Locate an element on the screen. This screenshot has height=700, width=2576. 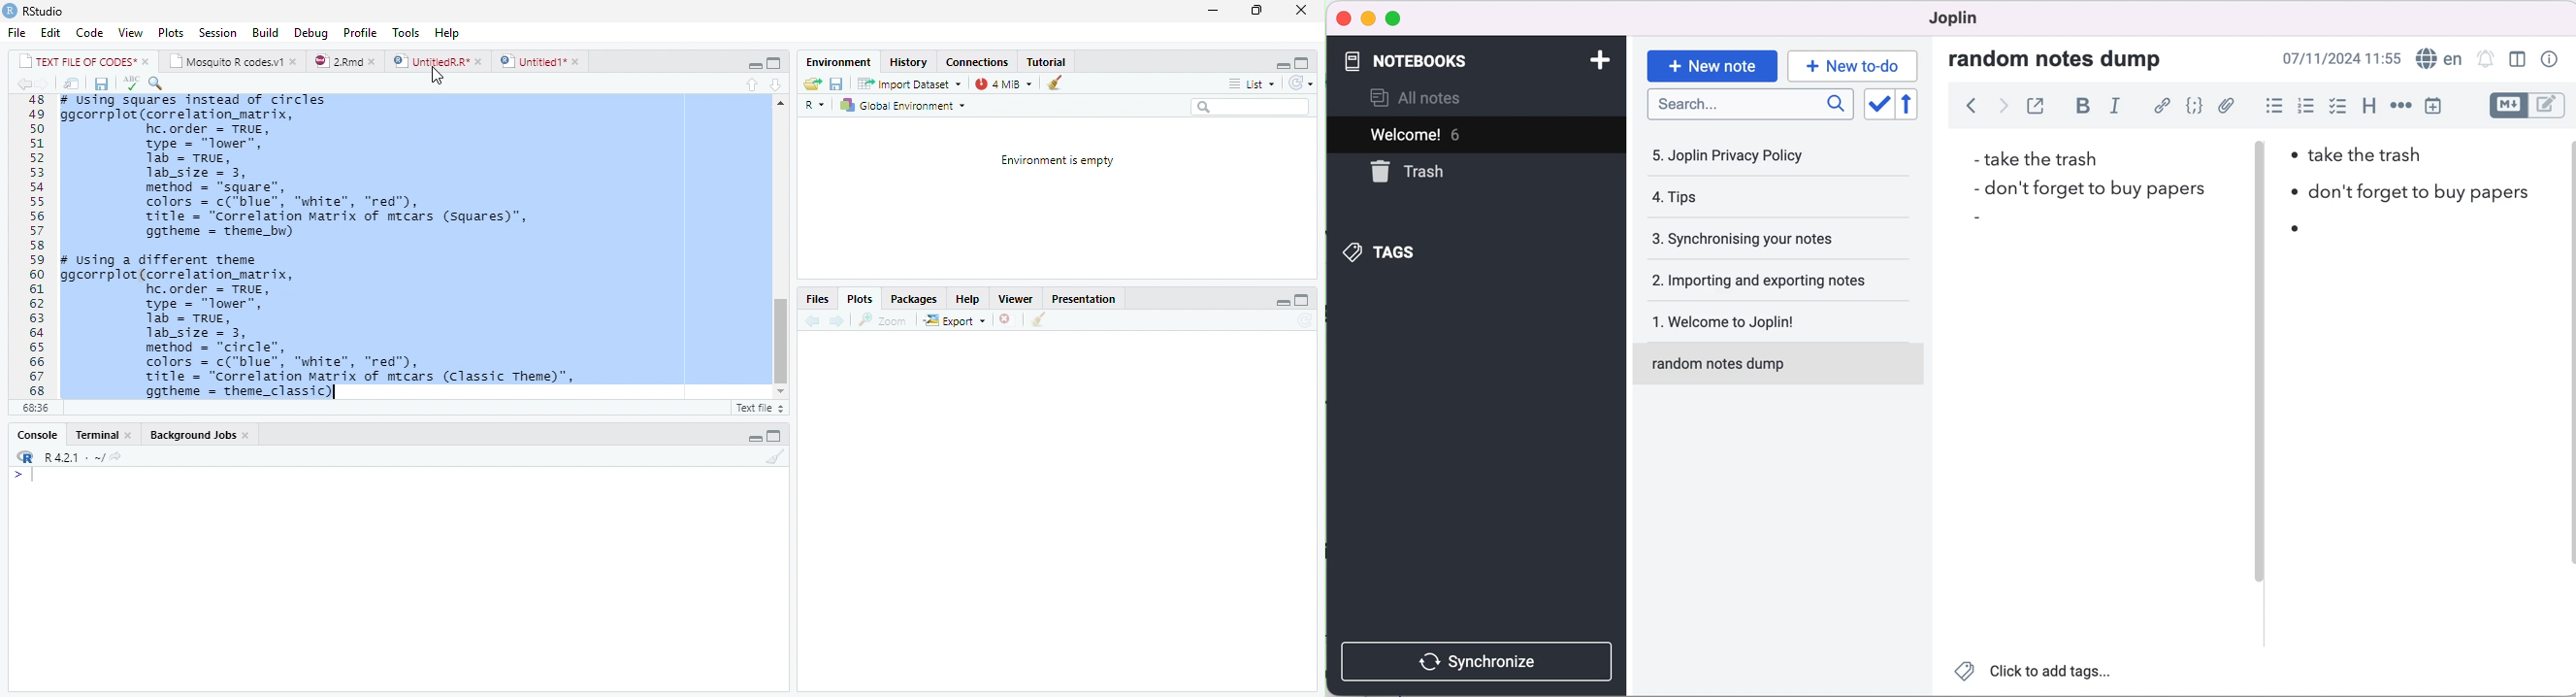
close is located at coordinates (1342, 18).